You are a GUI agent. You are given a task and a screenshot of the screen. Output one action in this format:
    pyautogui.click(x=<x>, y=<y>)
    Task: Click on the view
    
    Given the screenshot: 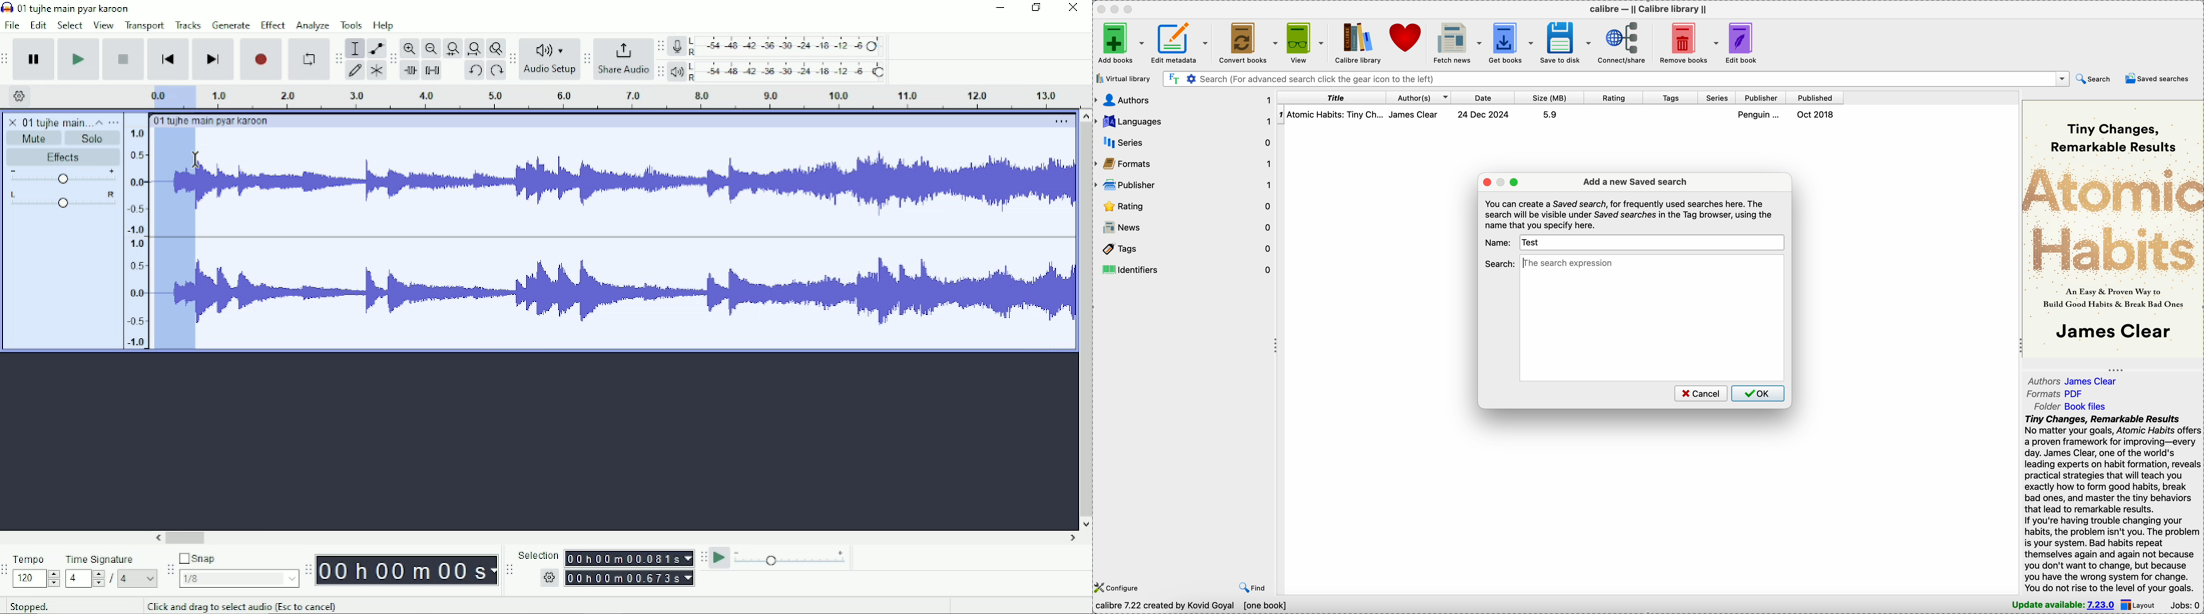 What is the action you would take?
    pyautogui.click(x=1304, y=41)
    